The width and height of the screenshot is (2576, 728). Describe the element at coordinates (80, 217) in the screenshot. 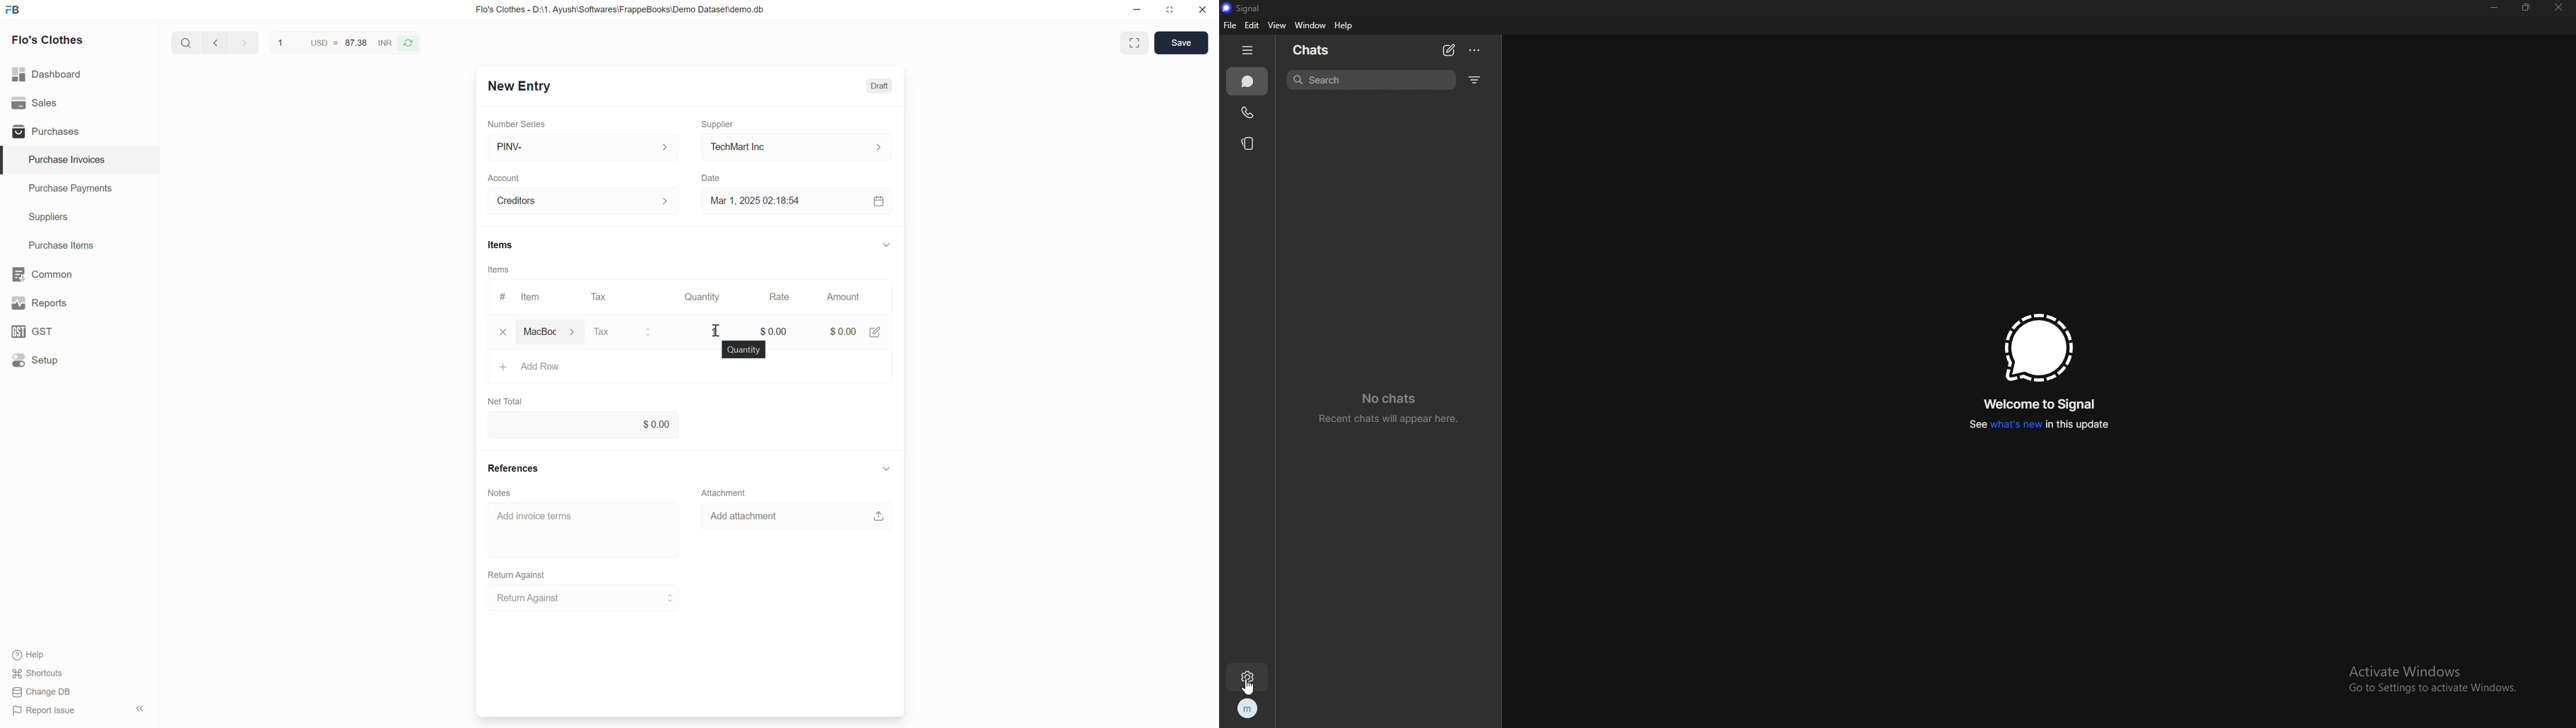

I see `Suppliers` at that location.